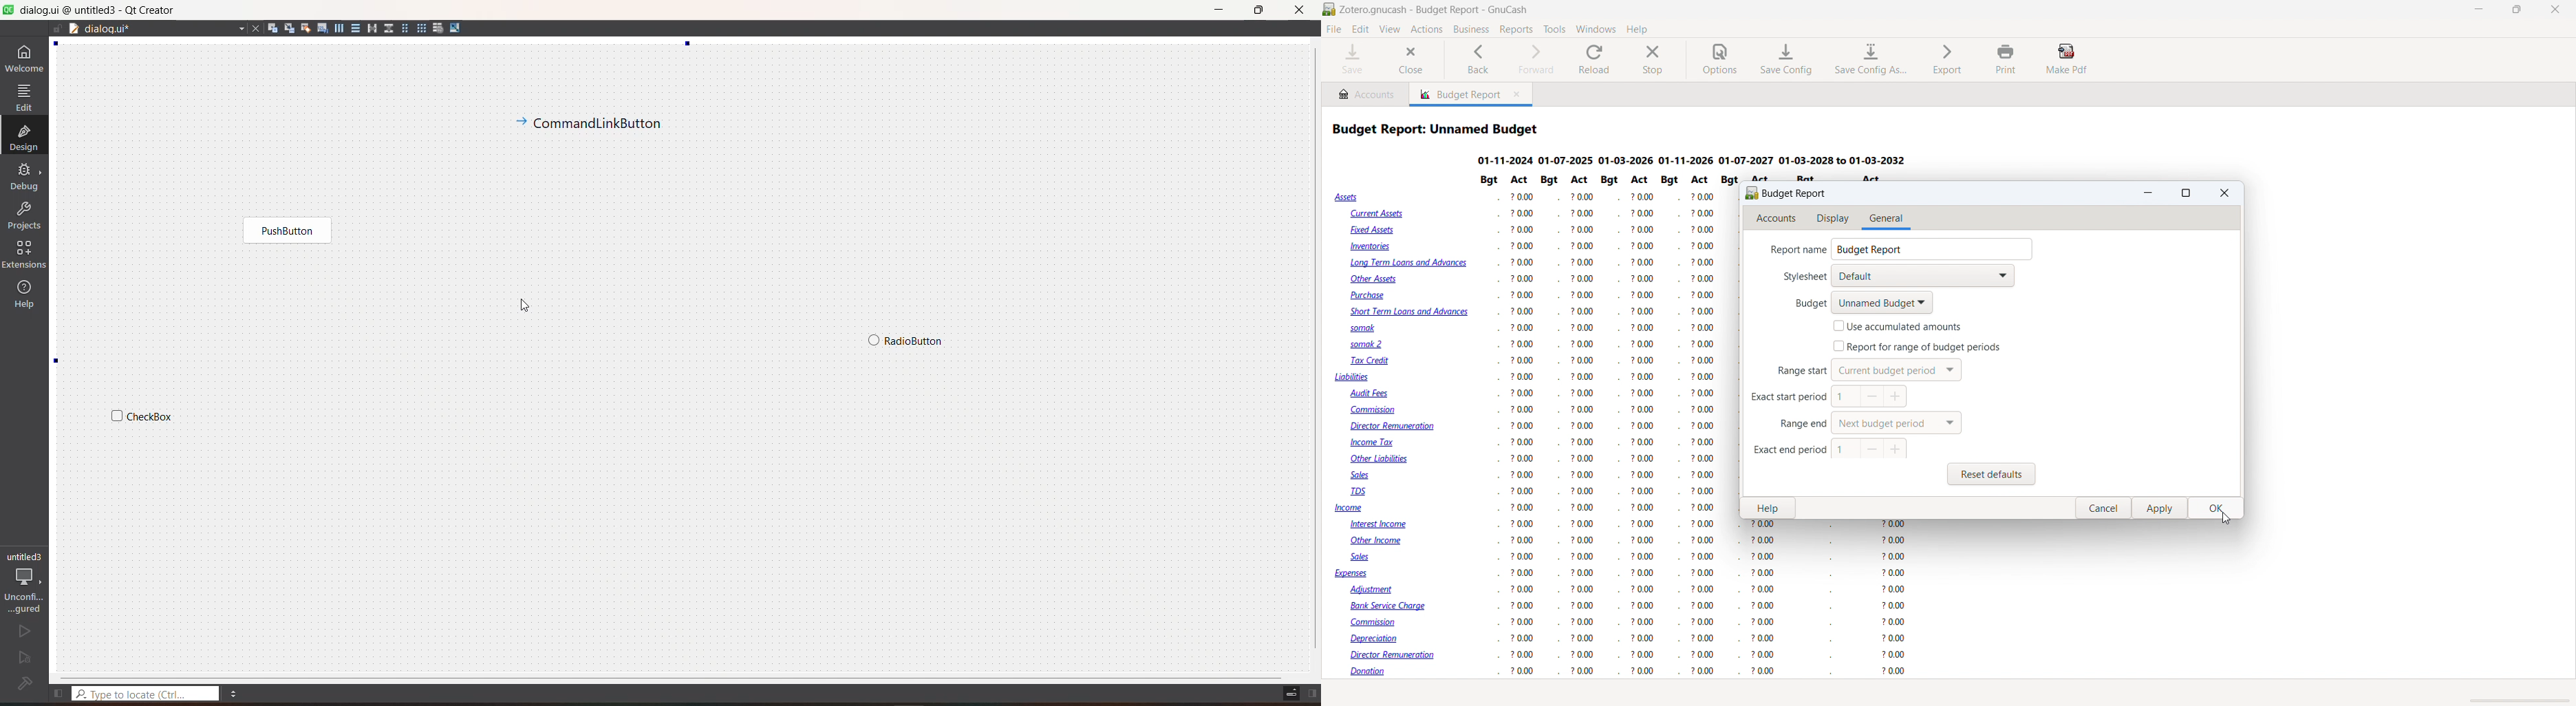  Describe the element at coordinates (1362, 557) in the screenshot. I see `Sales` at that location.